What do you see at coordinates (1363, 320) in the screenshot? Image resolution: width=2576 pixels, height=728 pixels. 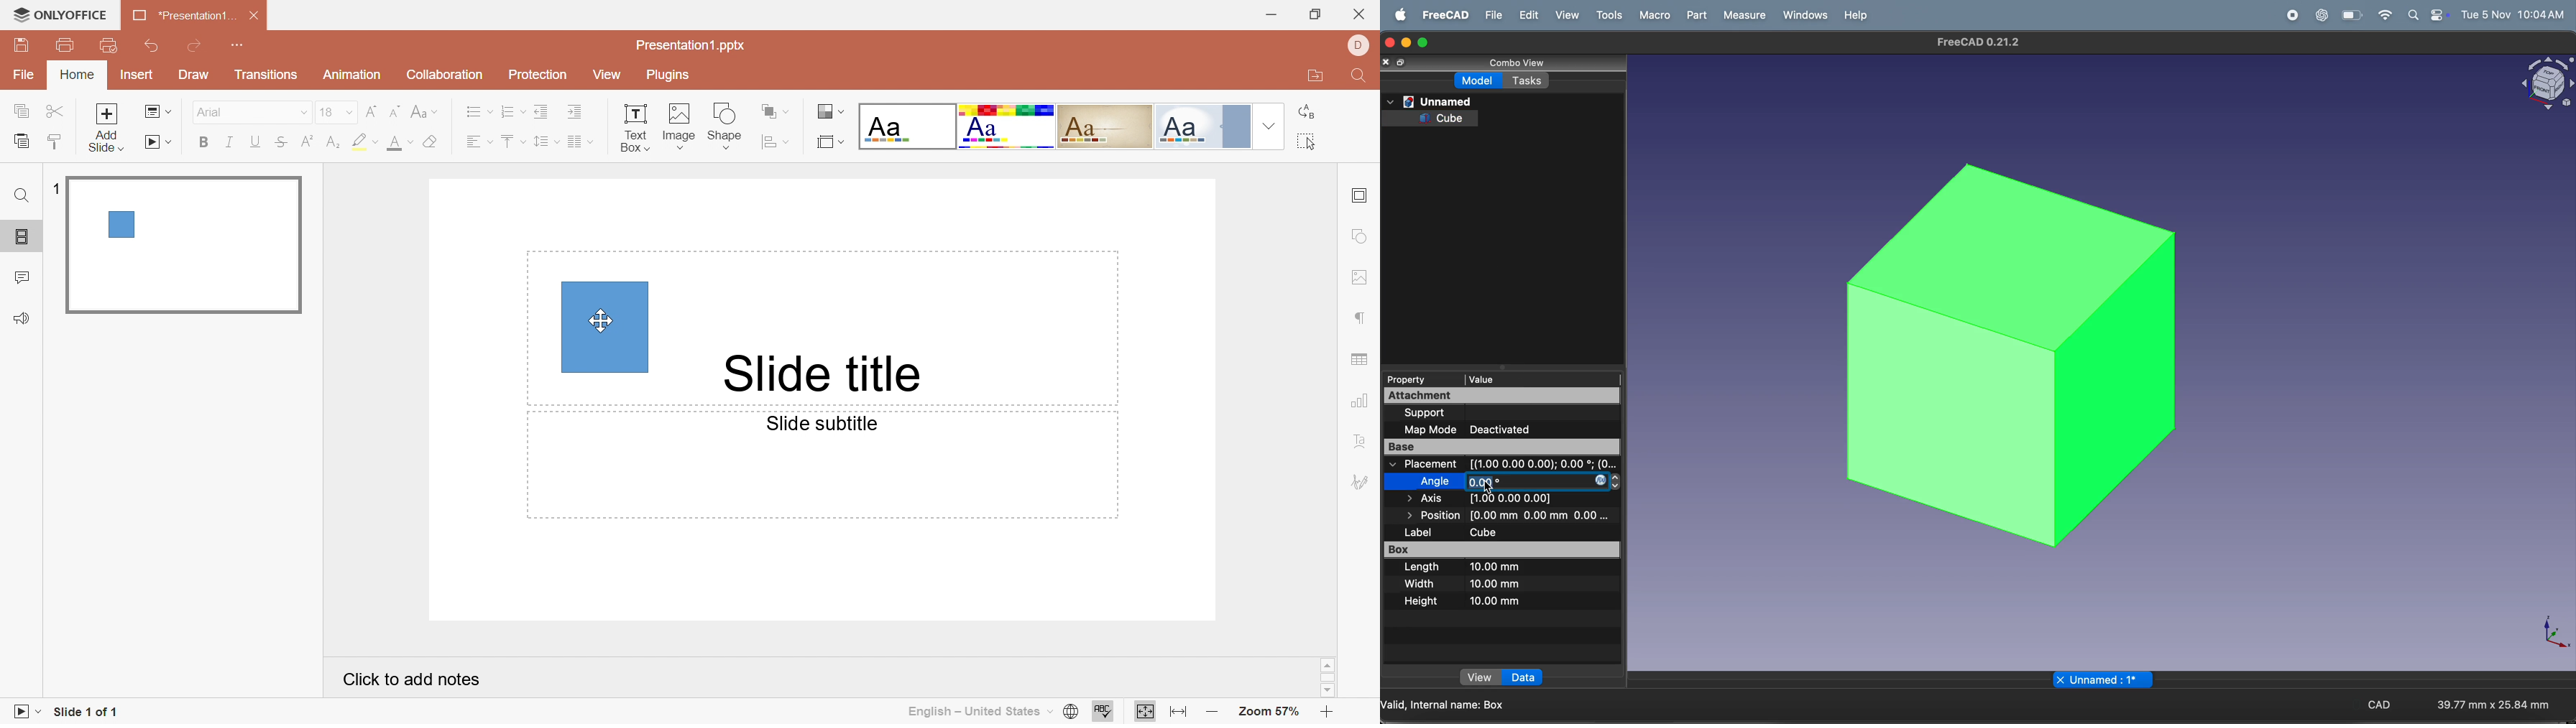 I see `Paragraph settings` at bounding box center [1363, 320].